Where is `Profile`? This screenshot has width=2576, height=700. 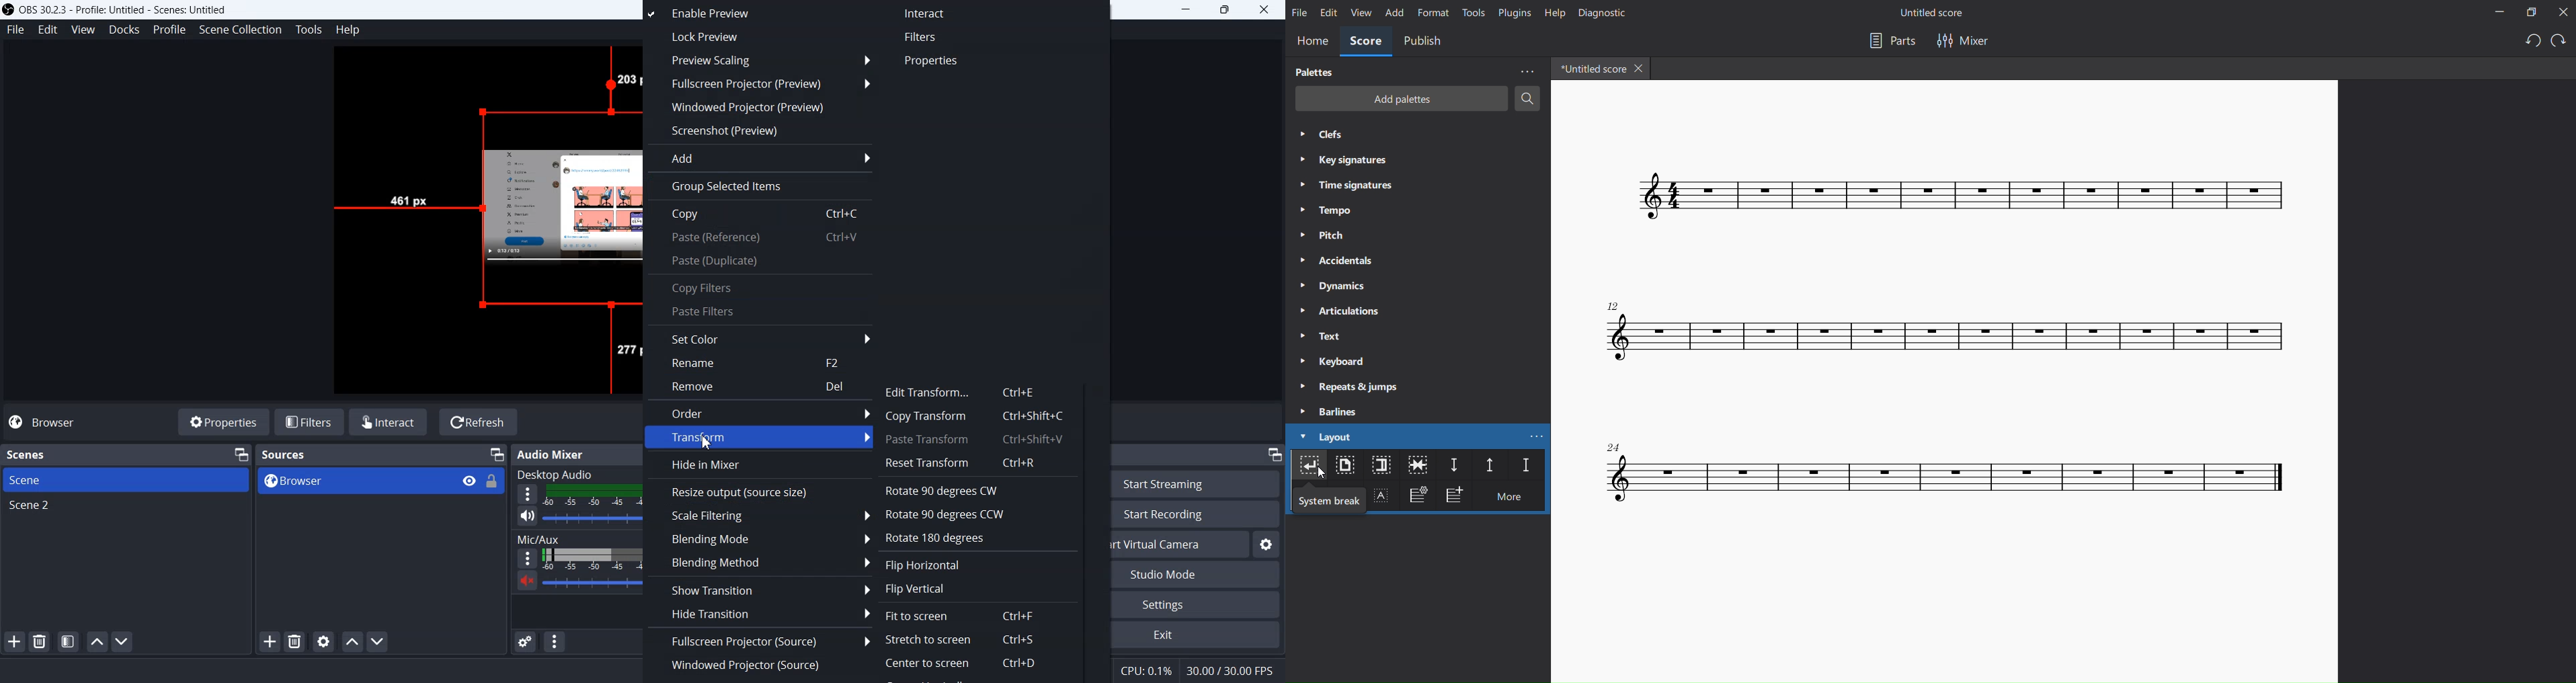
Profile is located at coordinates (169, 29).